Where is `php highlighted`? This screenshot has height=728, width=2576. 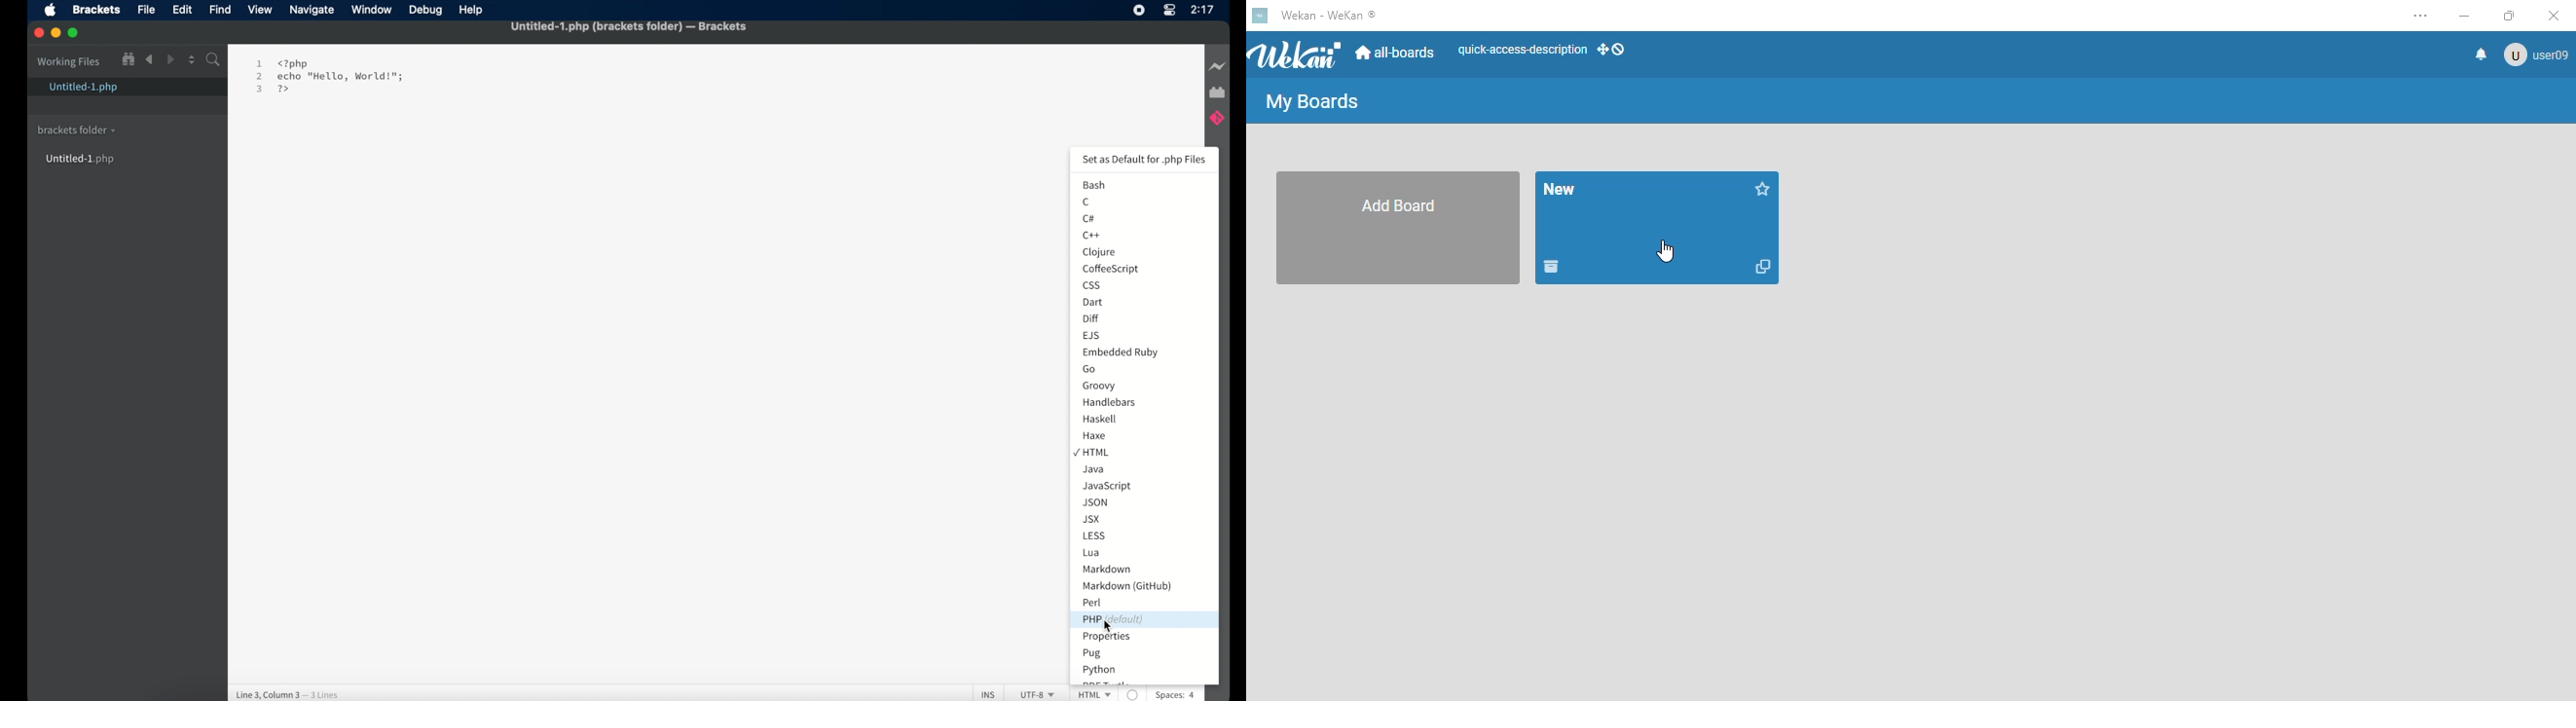 php highlighted is located at coordinates (1143, 620).